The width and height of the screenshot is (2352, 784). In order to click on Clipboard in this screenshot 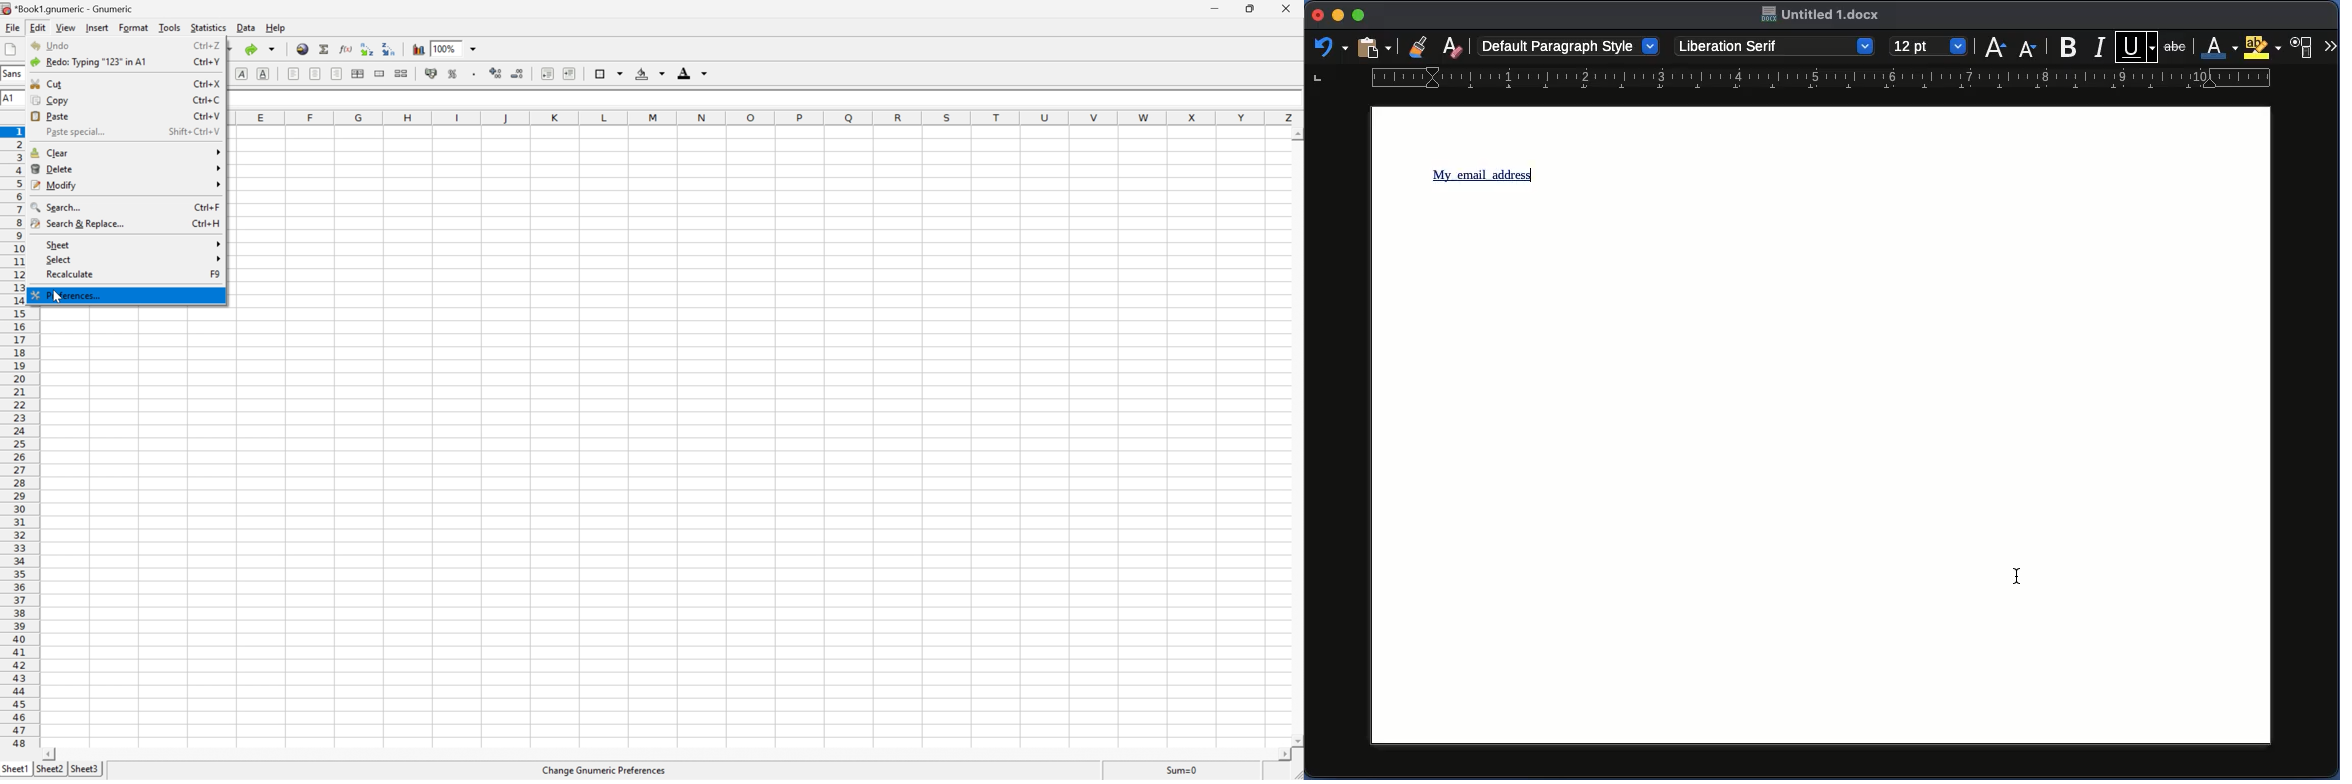, I will do `click(1373, 49)`.